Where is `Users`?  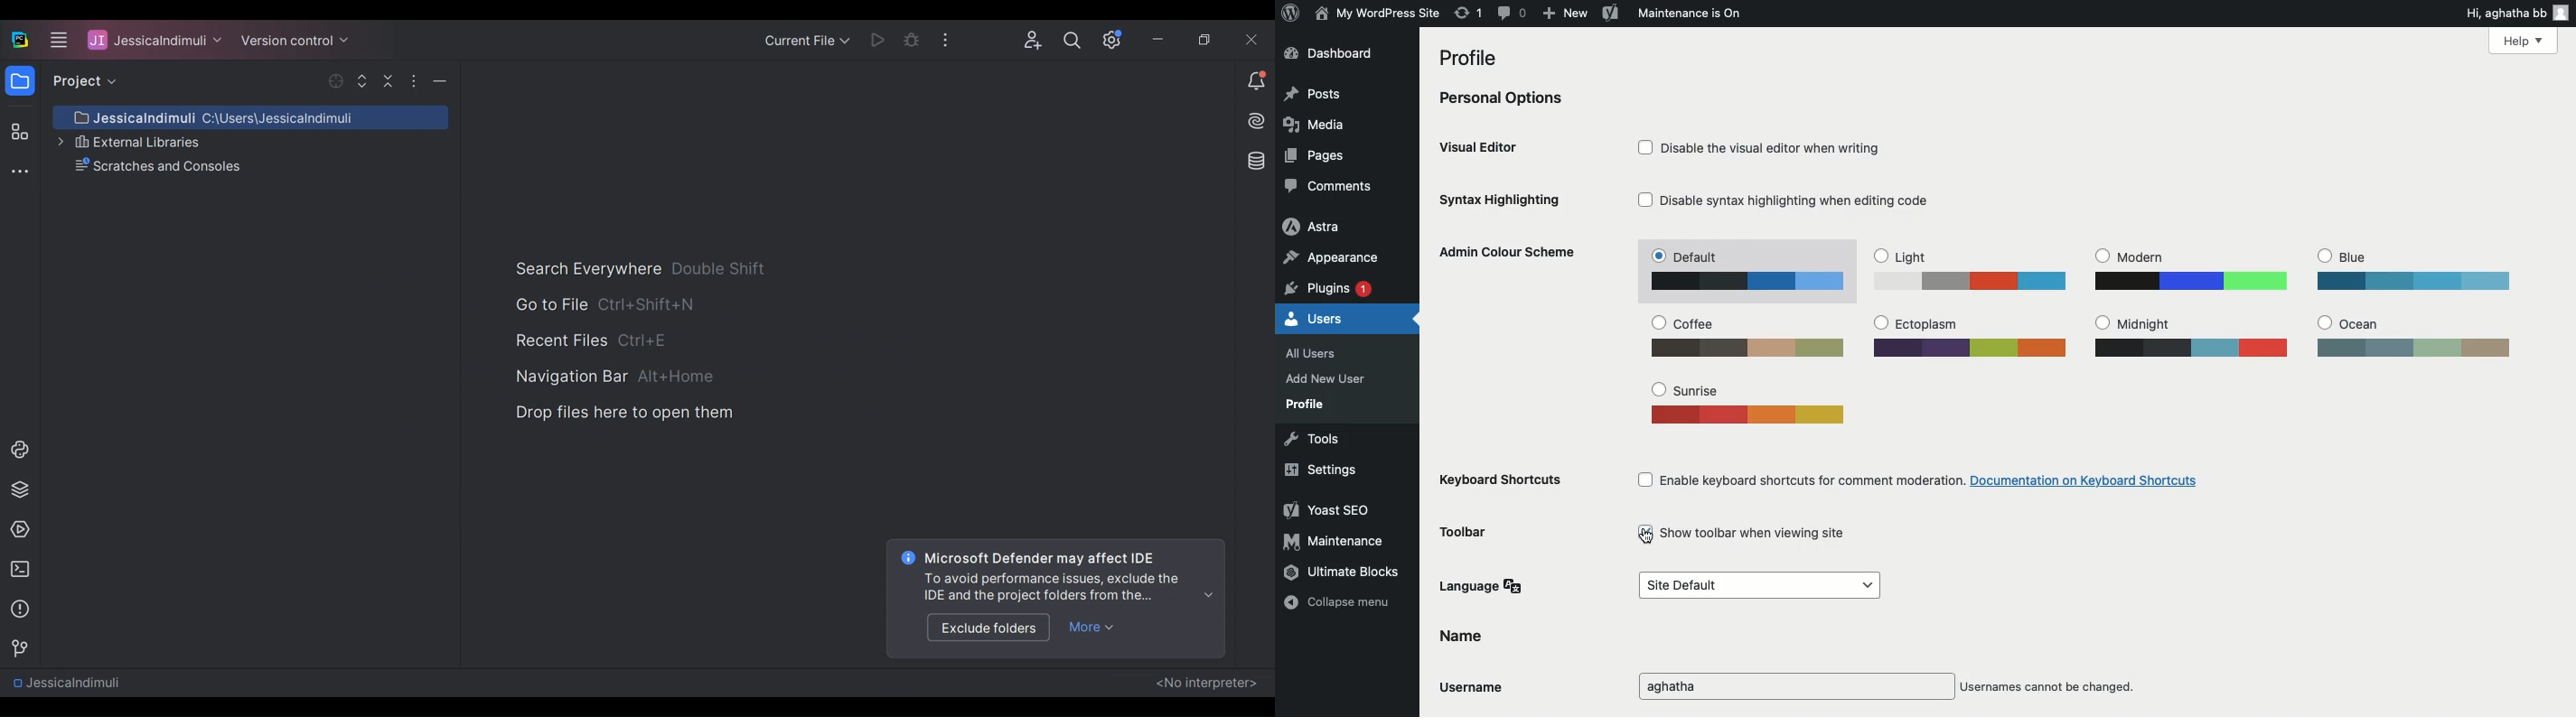 Users is located at coordinates (1317, 319).